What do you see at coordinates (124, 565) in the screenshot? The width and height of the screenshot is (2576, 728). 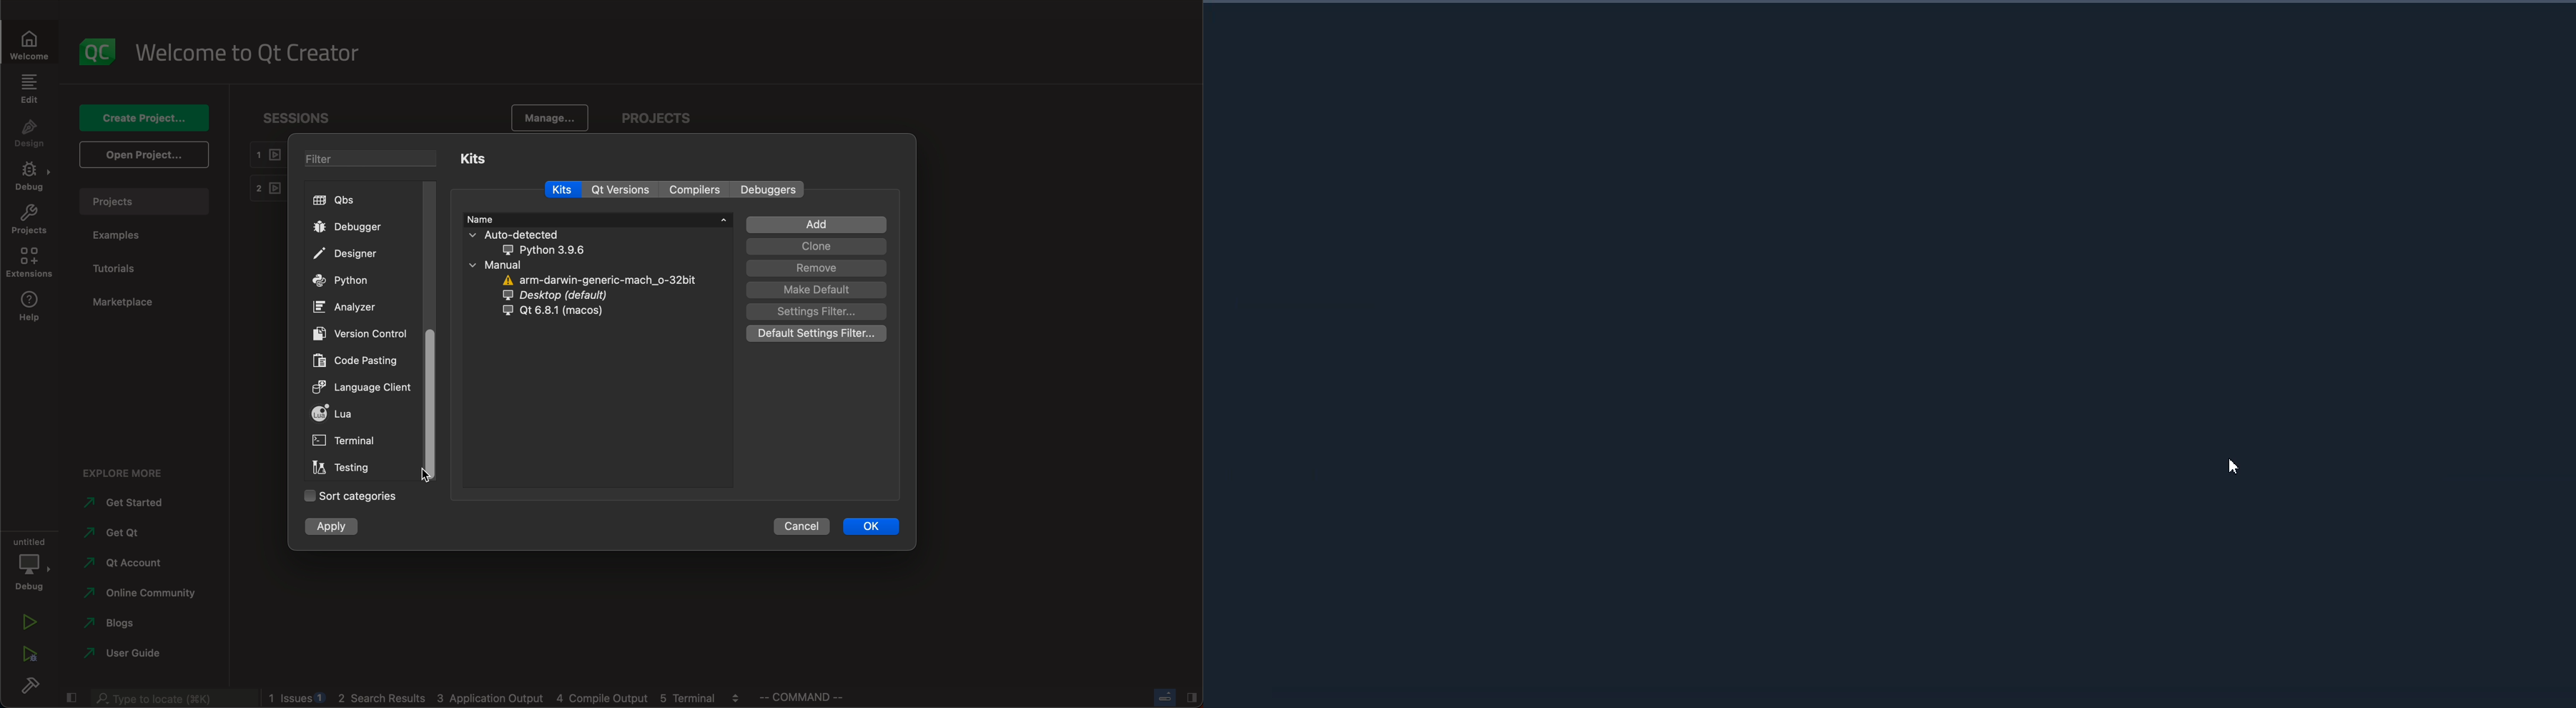 I see `account` at bounding box center [124, 565].